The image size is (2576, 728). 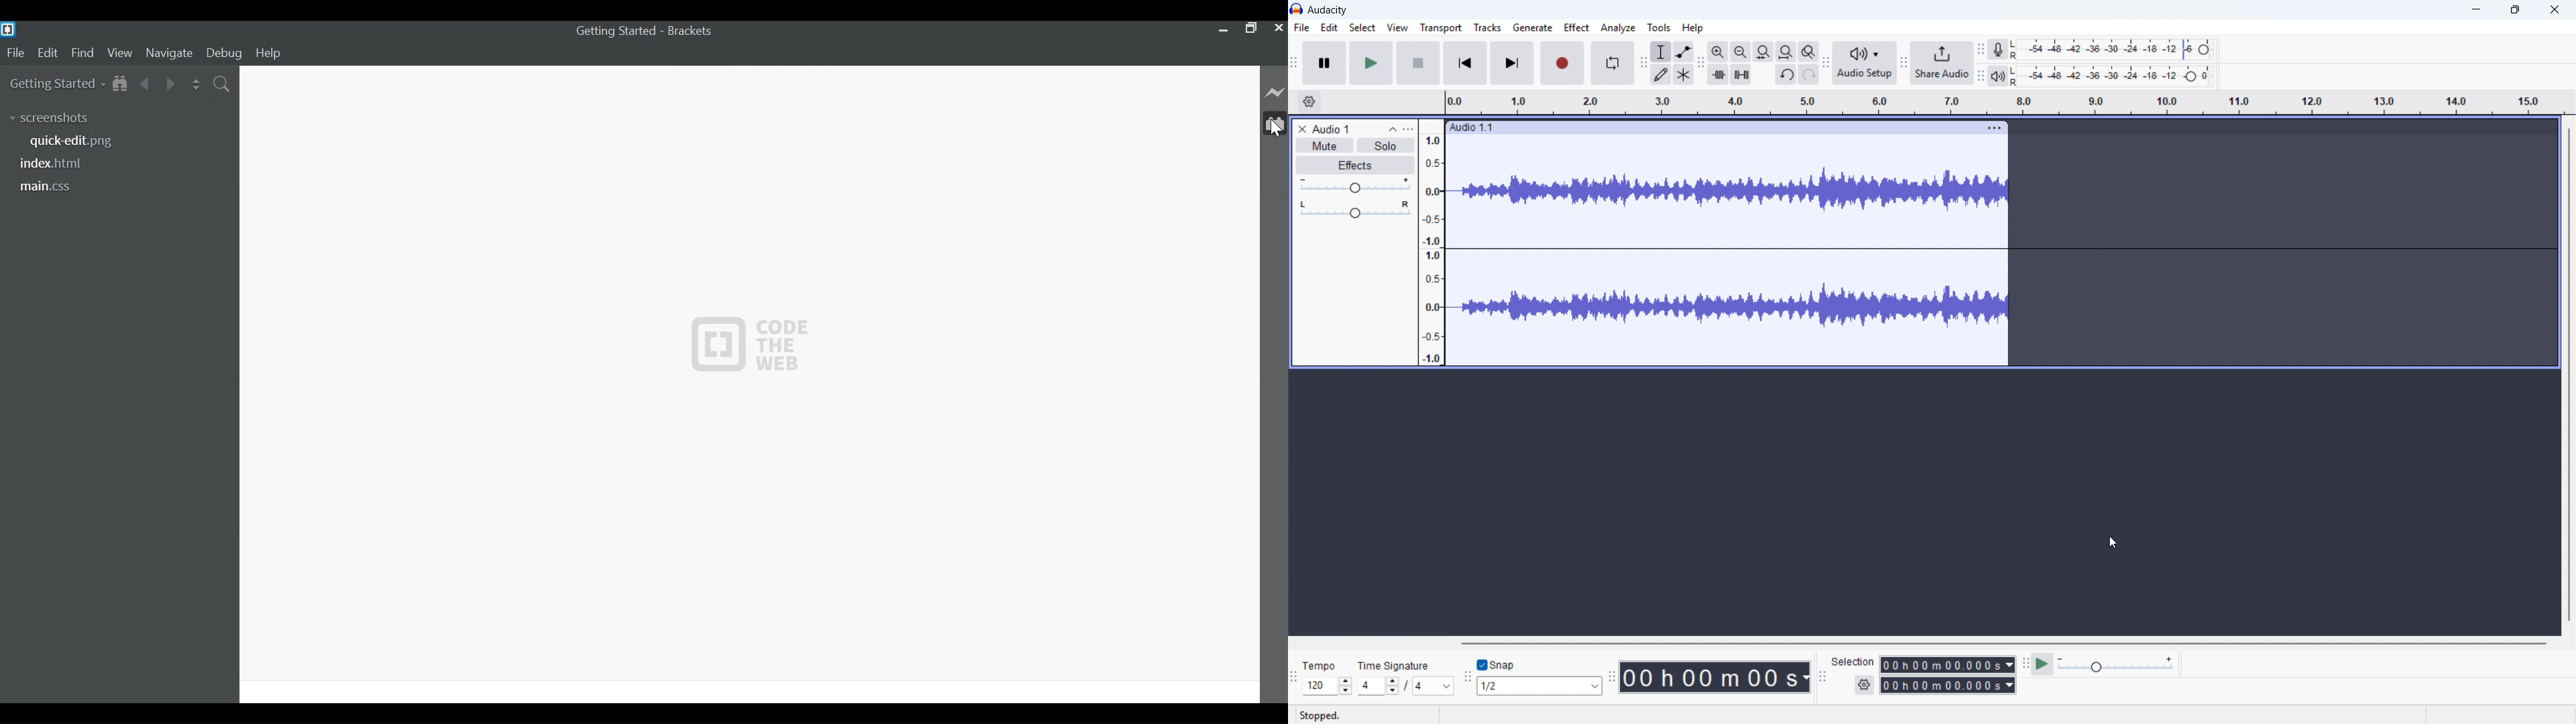 What do you see at coordinates (57, 84) in the screenshot?
I see `Getting Started` at bounding box center [57, 84].